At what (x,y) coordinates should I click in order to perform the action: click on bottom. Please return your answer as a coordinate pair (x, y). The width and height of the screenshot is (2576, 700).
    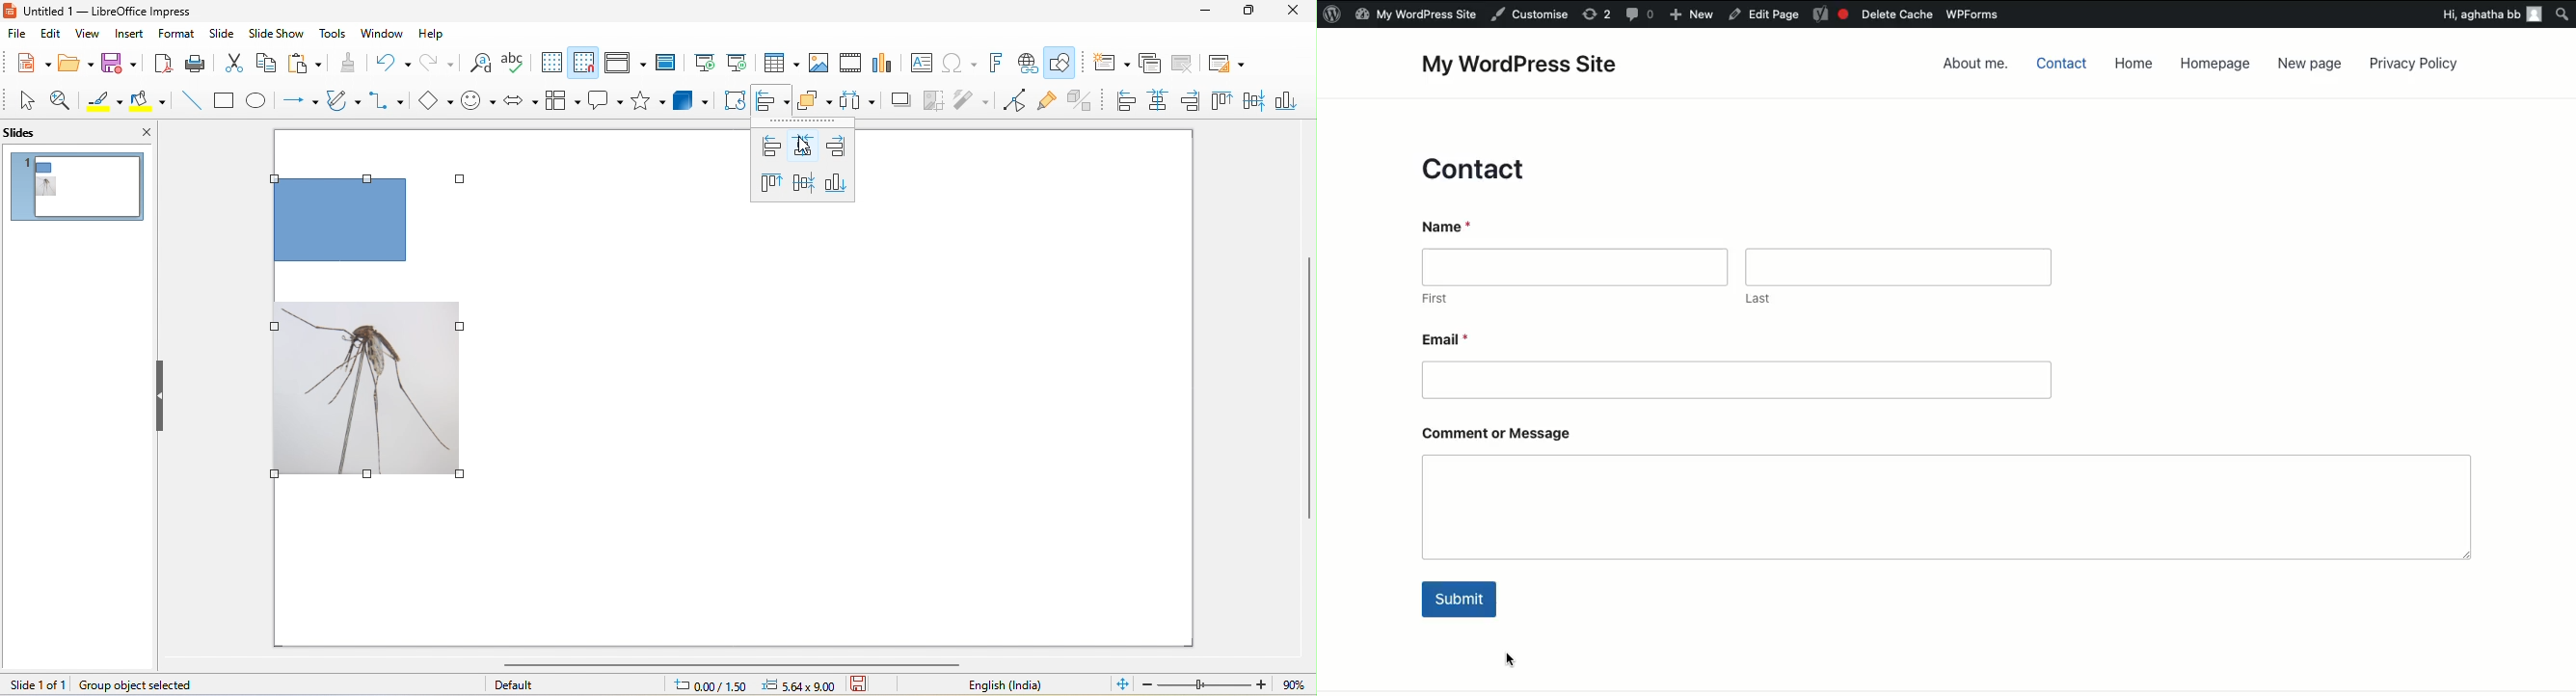
    Looking at the image, I should click on (1290, 105).